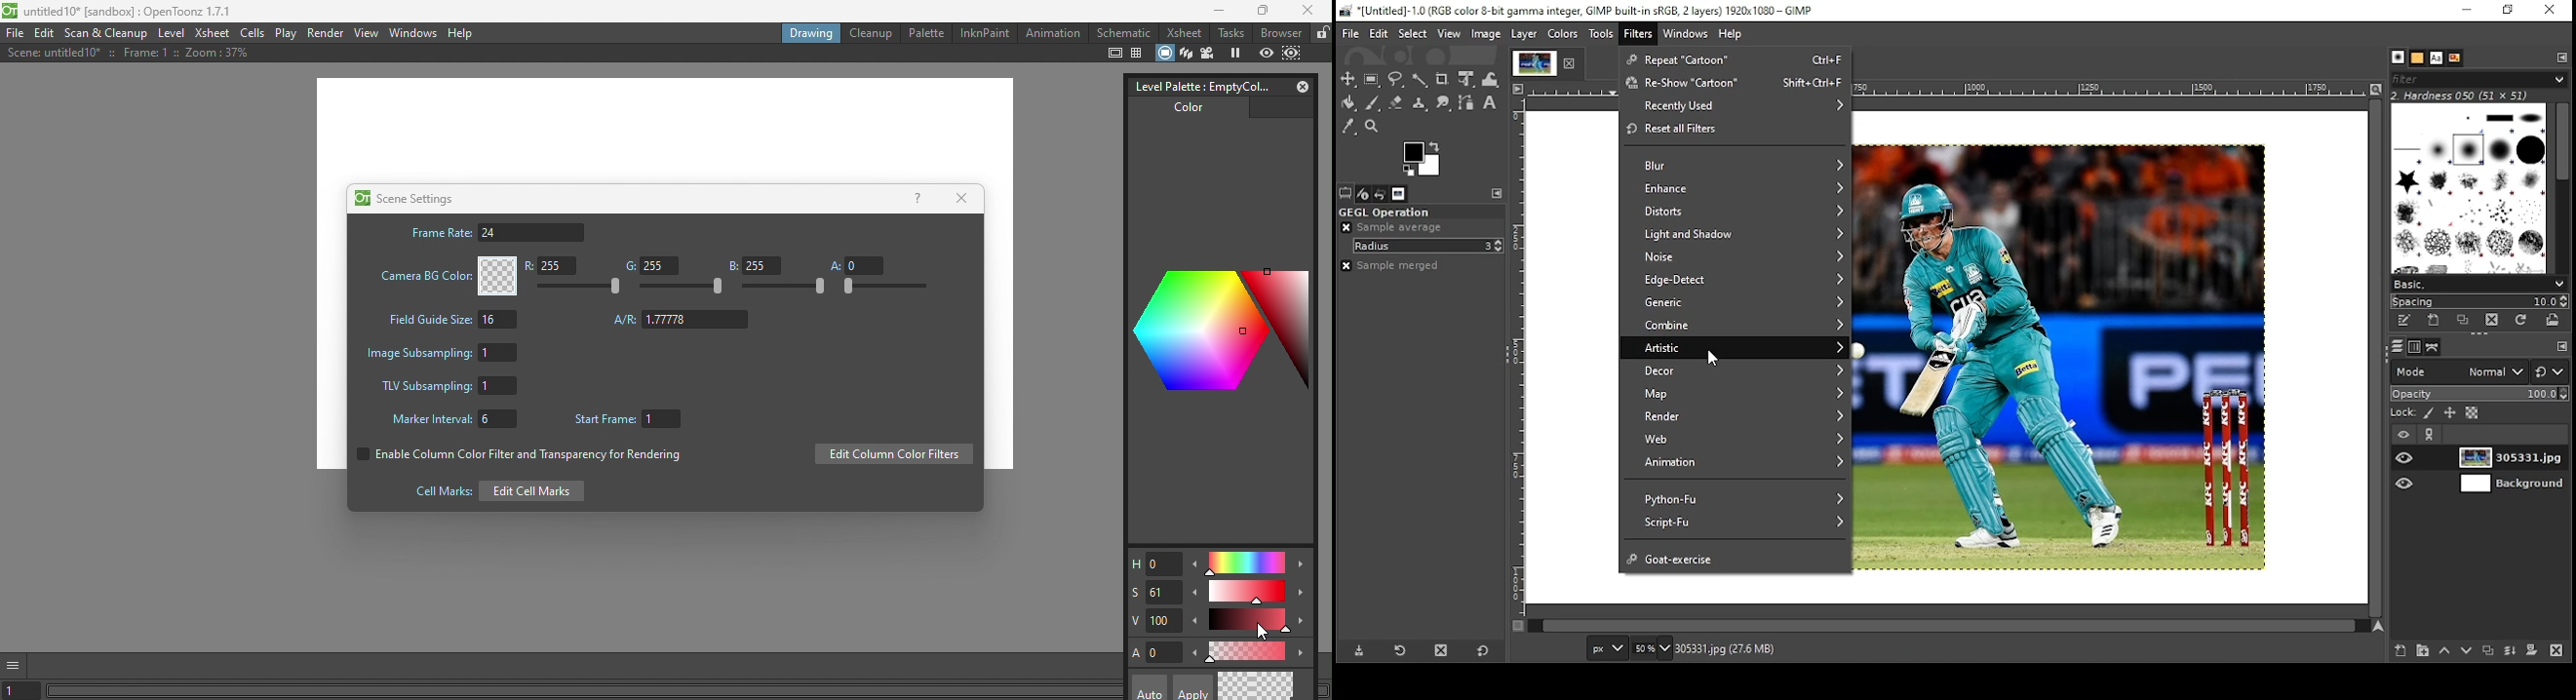 The height and width of the screenshot is (700, 2576). What do you see at coordinates (2511, 652) in the screenshot?
I see `merge layer` at bounding box center [2511, 652].